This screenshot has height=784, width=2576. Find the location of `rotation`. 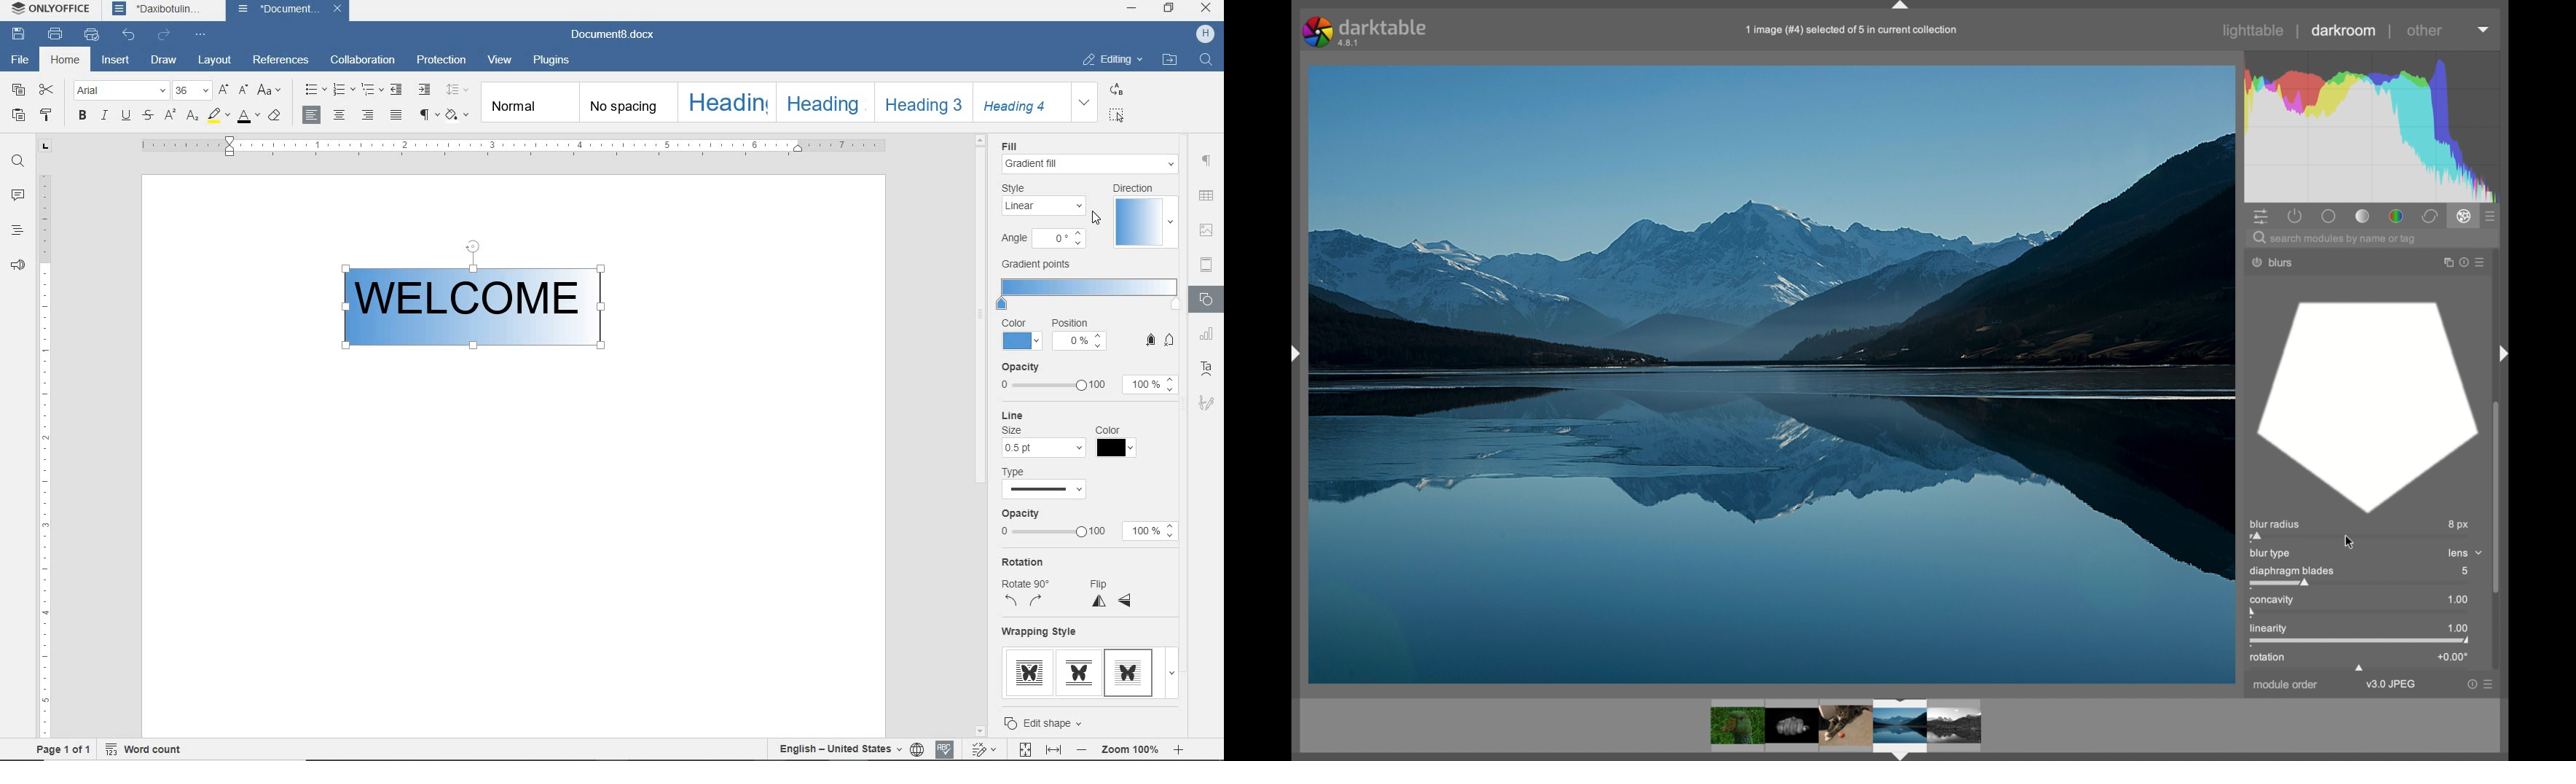

rotation is located at coordinates (2269, 658).